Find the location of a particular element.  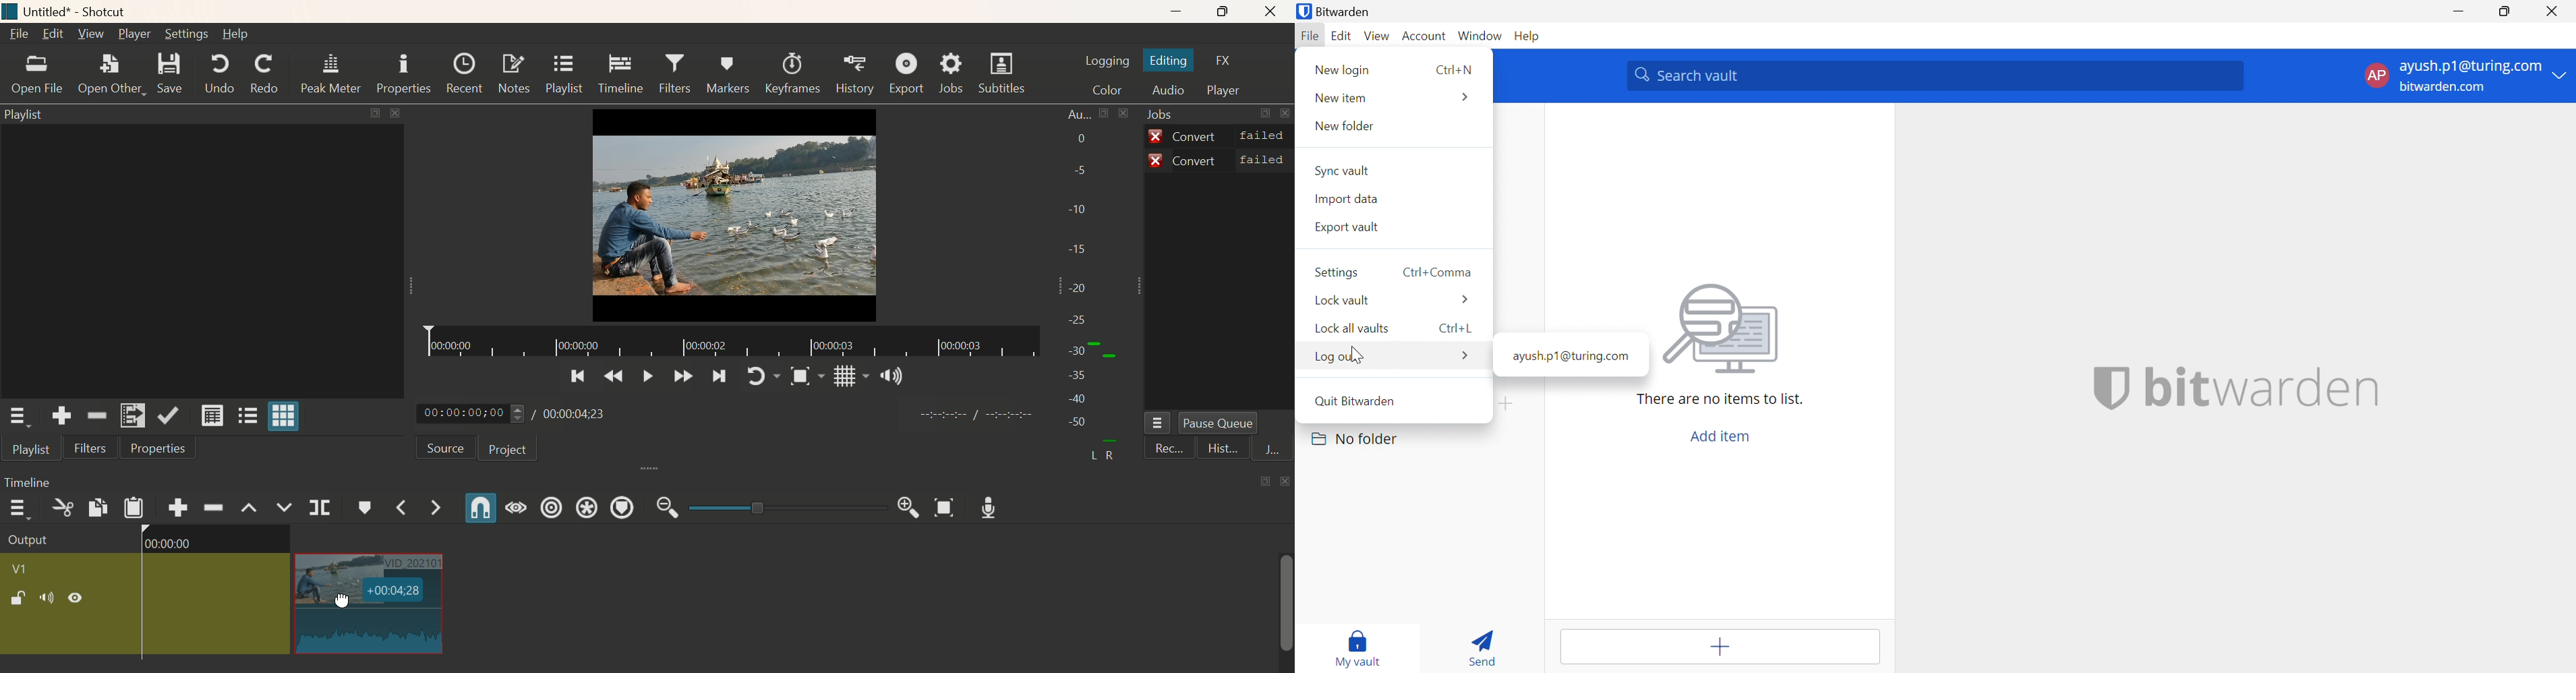

Snap is located at coordinates (476, 510).